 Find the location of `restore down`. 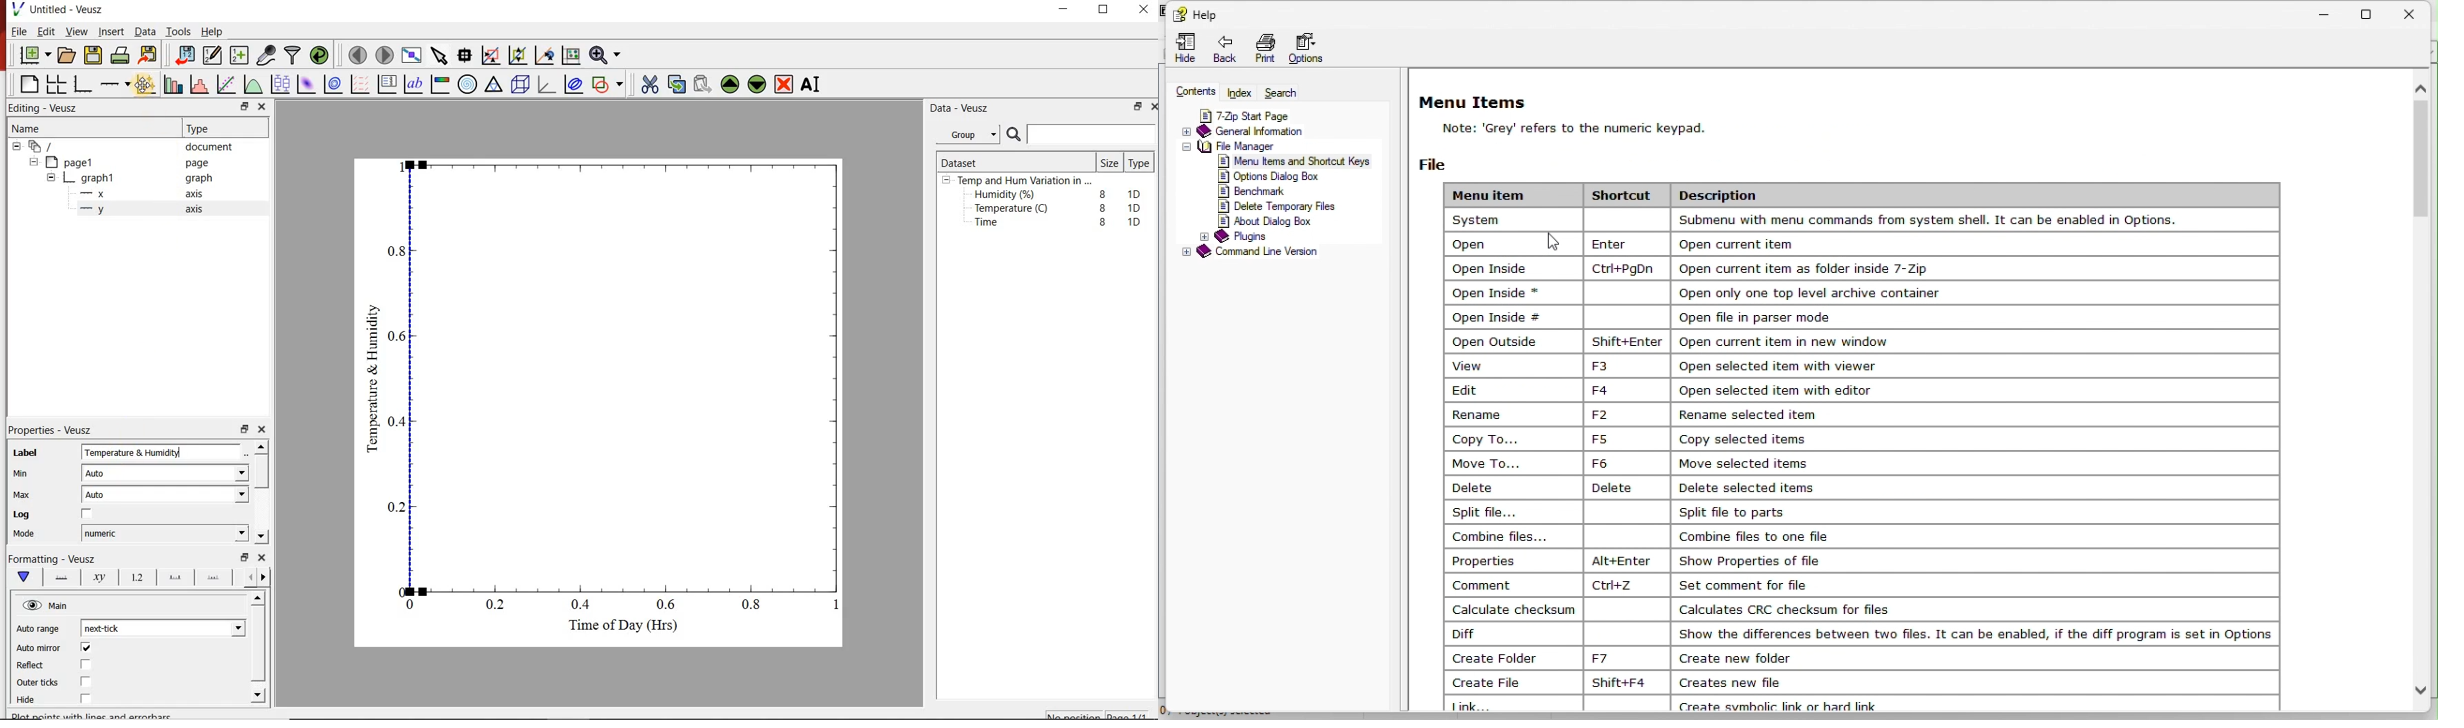

restore down is located at coordinates (236, 106).